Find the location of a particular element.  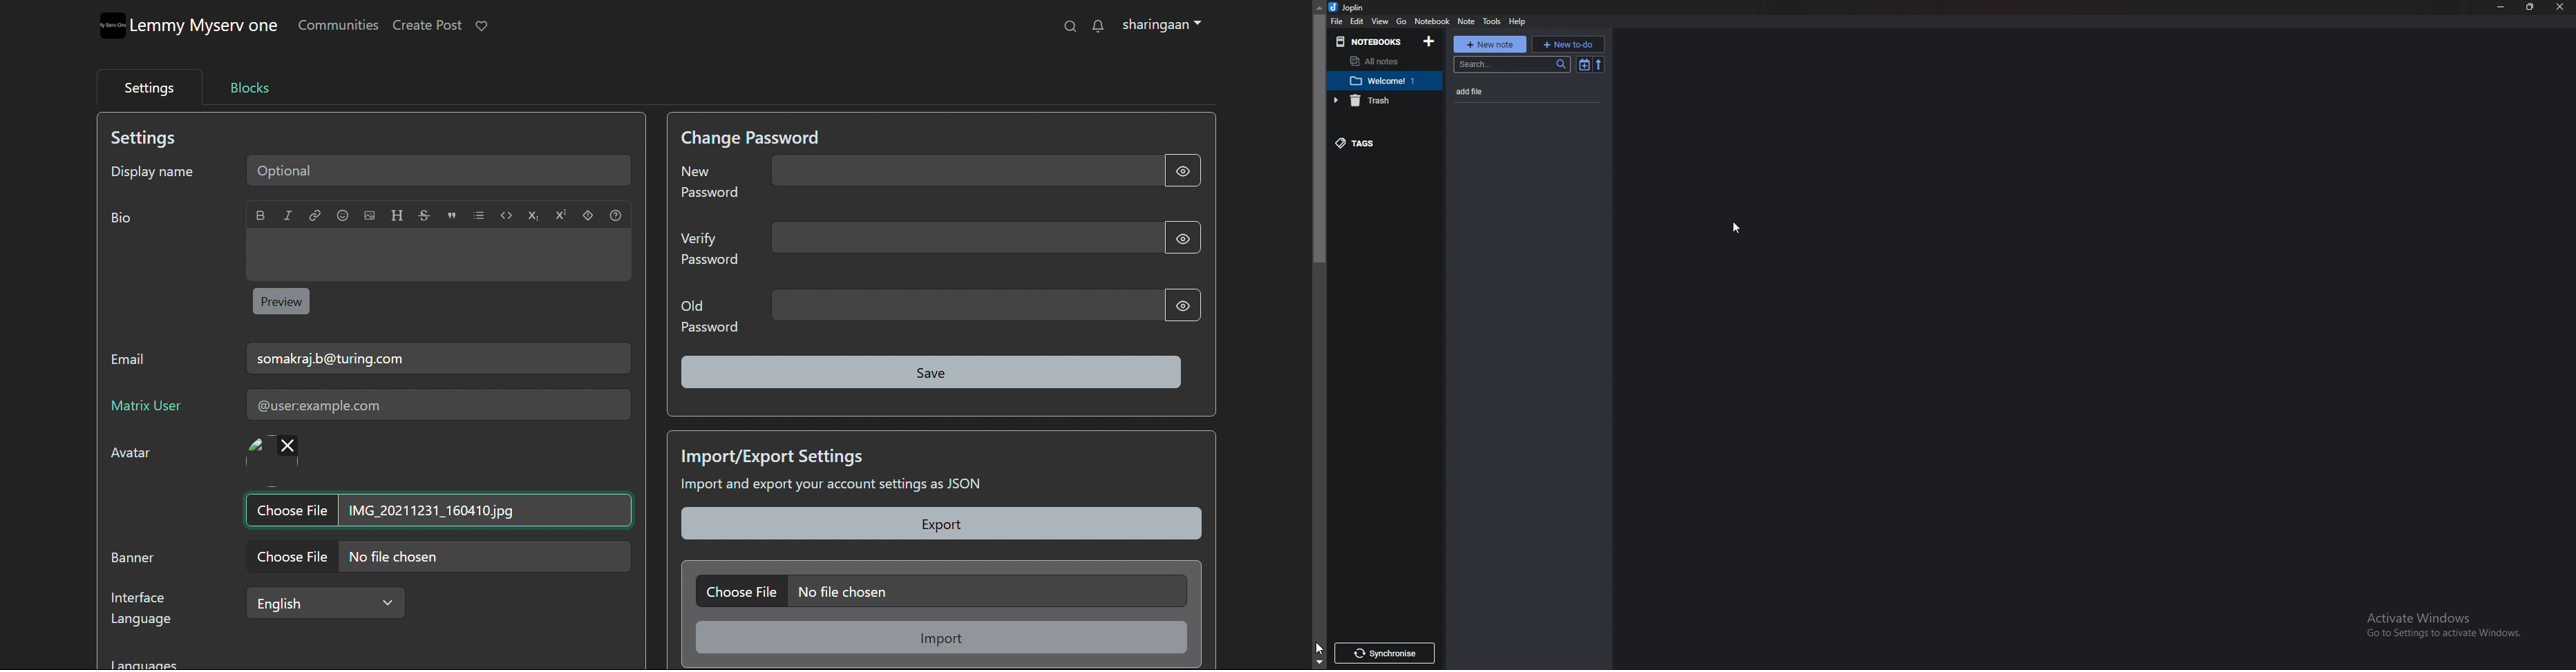

activate windows is located at coordinates (2442, 626).